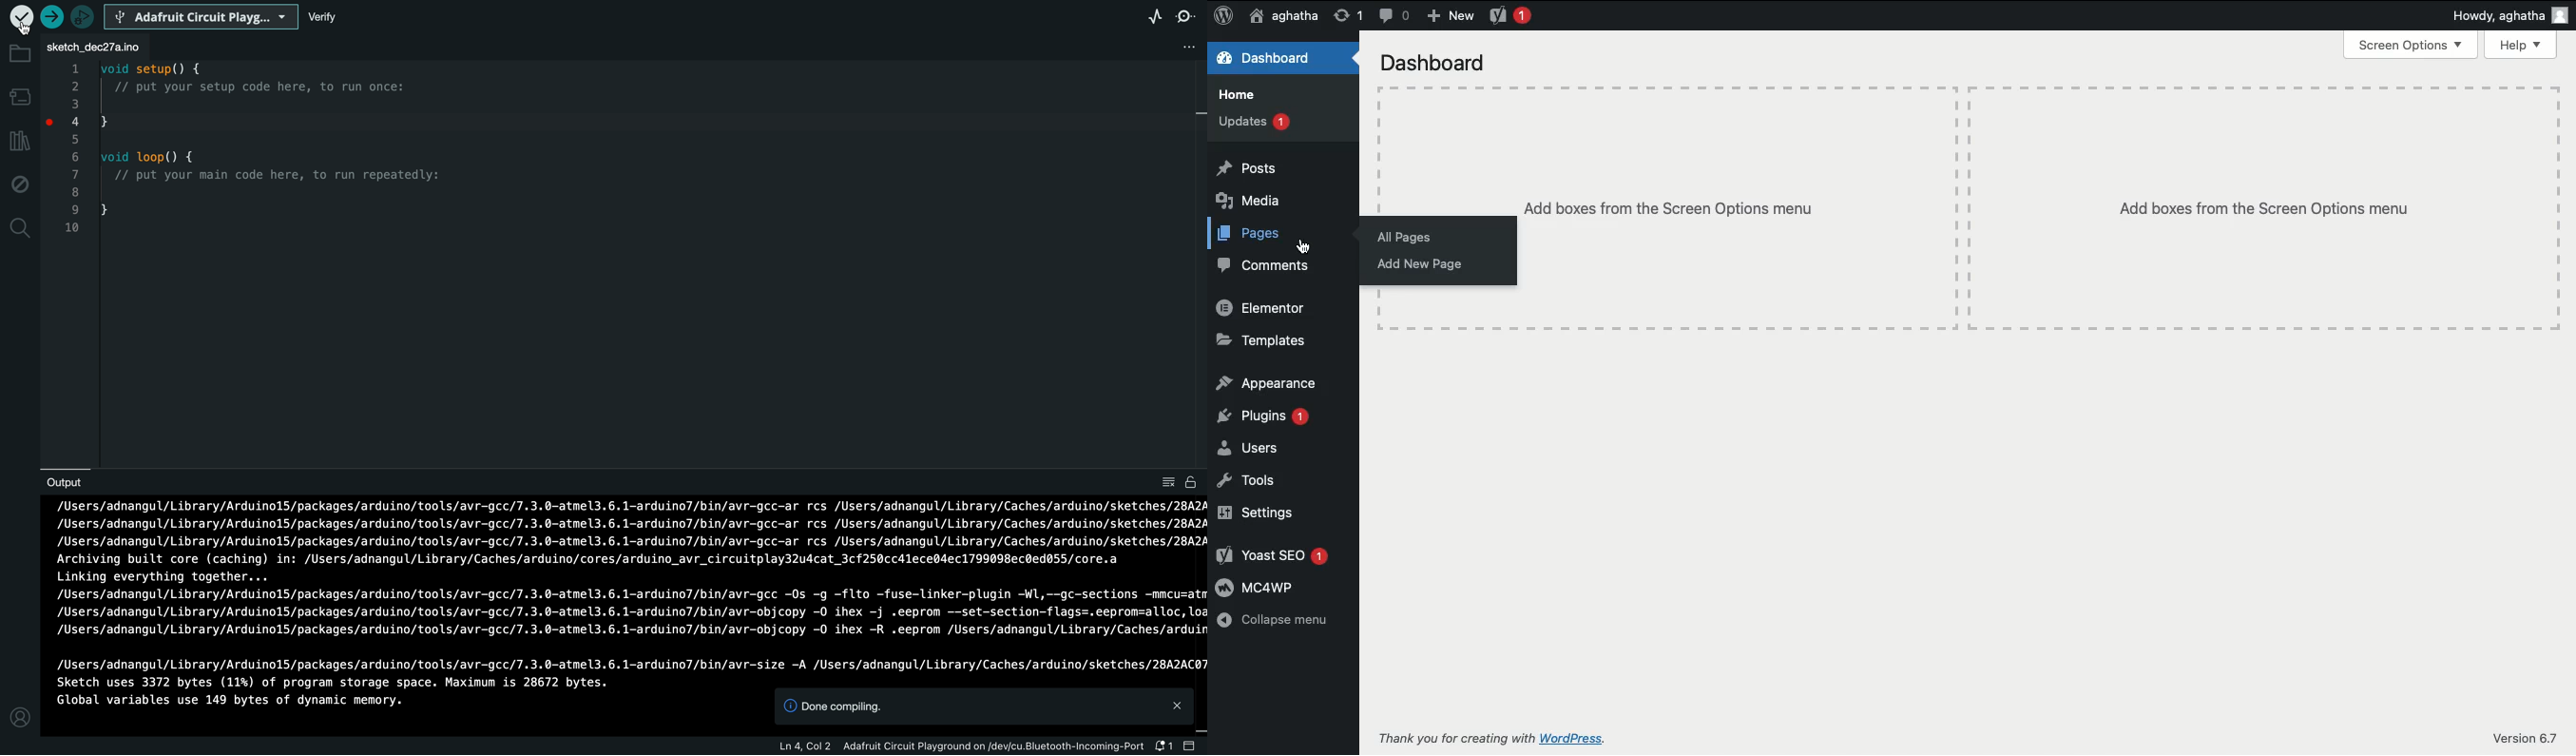 Image resolution: width=2576 pixels, height=756 pixels. Describe the element at coordinates (1192, 747) in the screenshot. I see `notification` at that location.